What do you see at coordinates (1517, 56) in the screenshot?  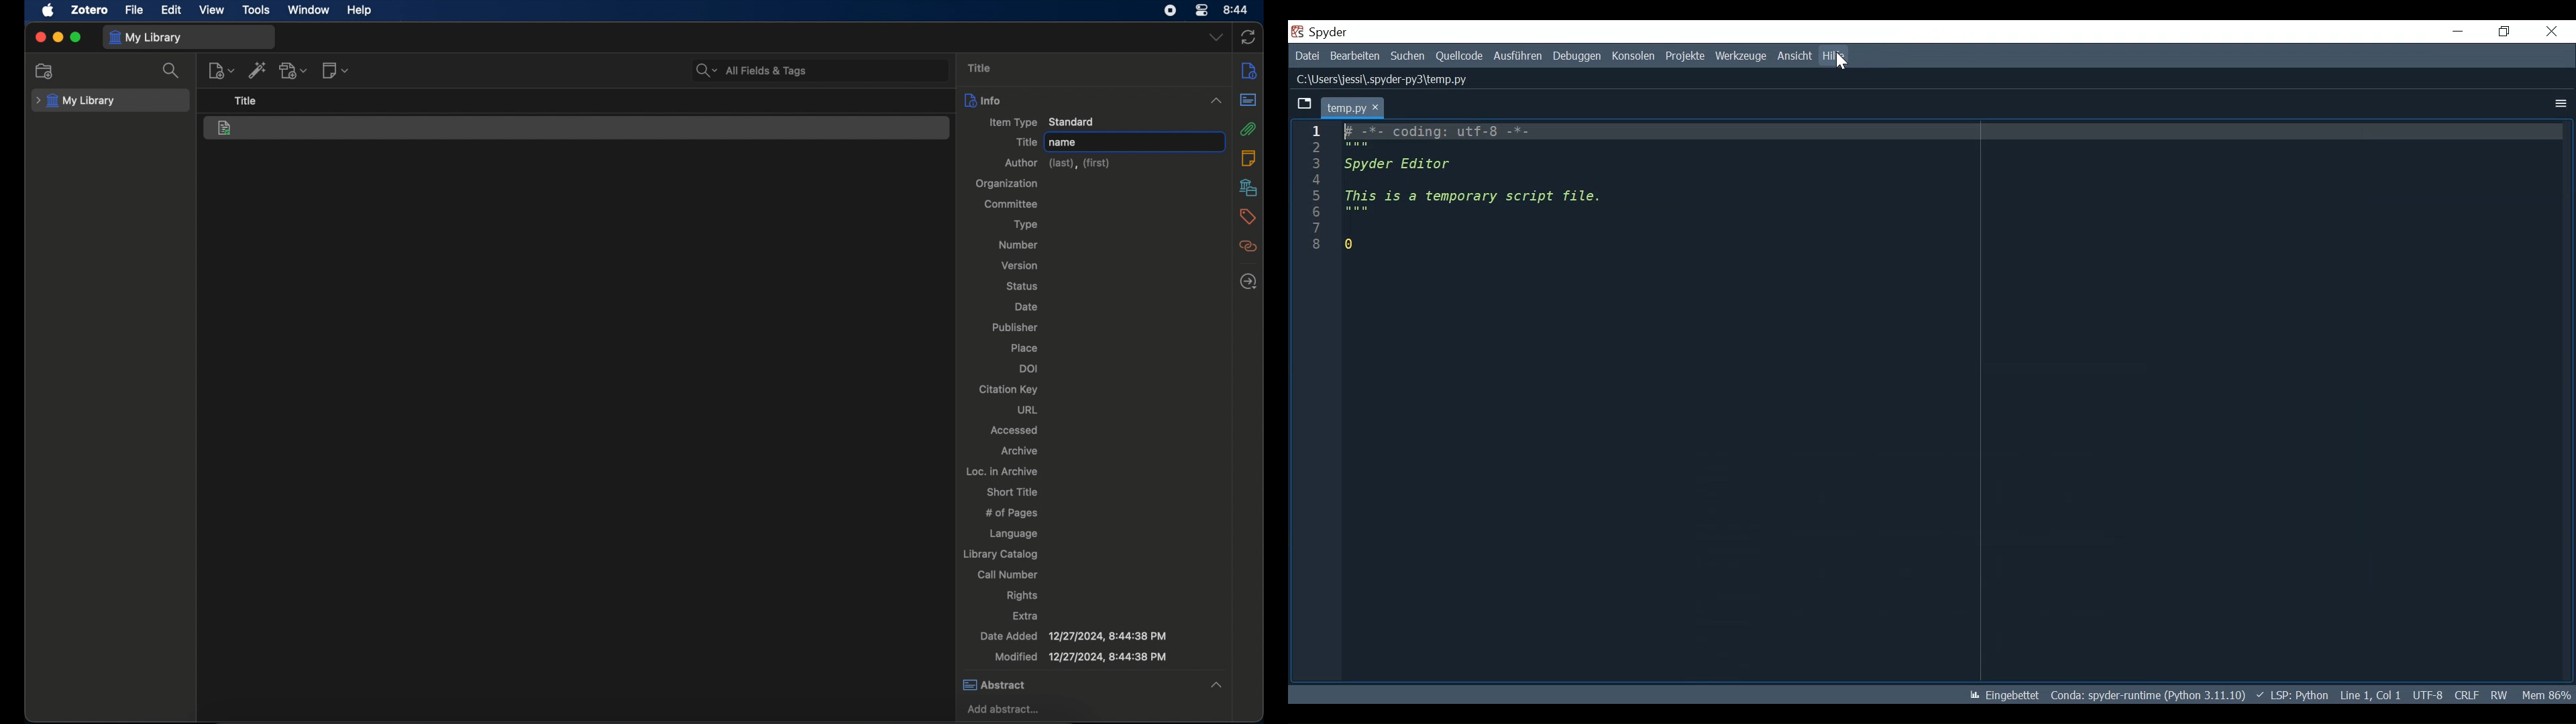 I see `Run` at bounding box center [1517, 56].